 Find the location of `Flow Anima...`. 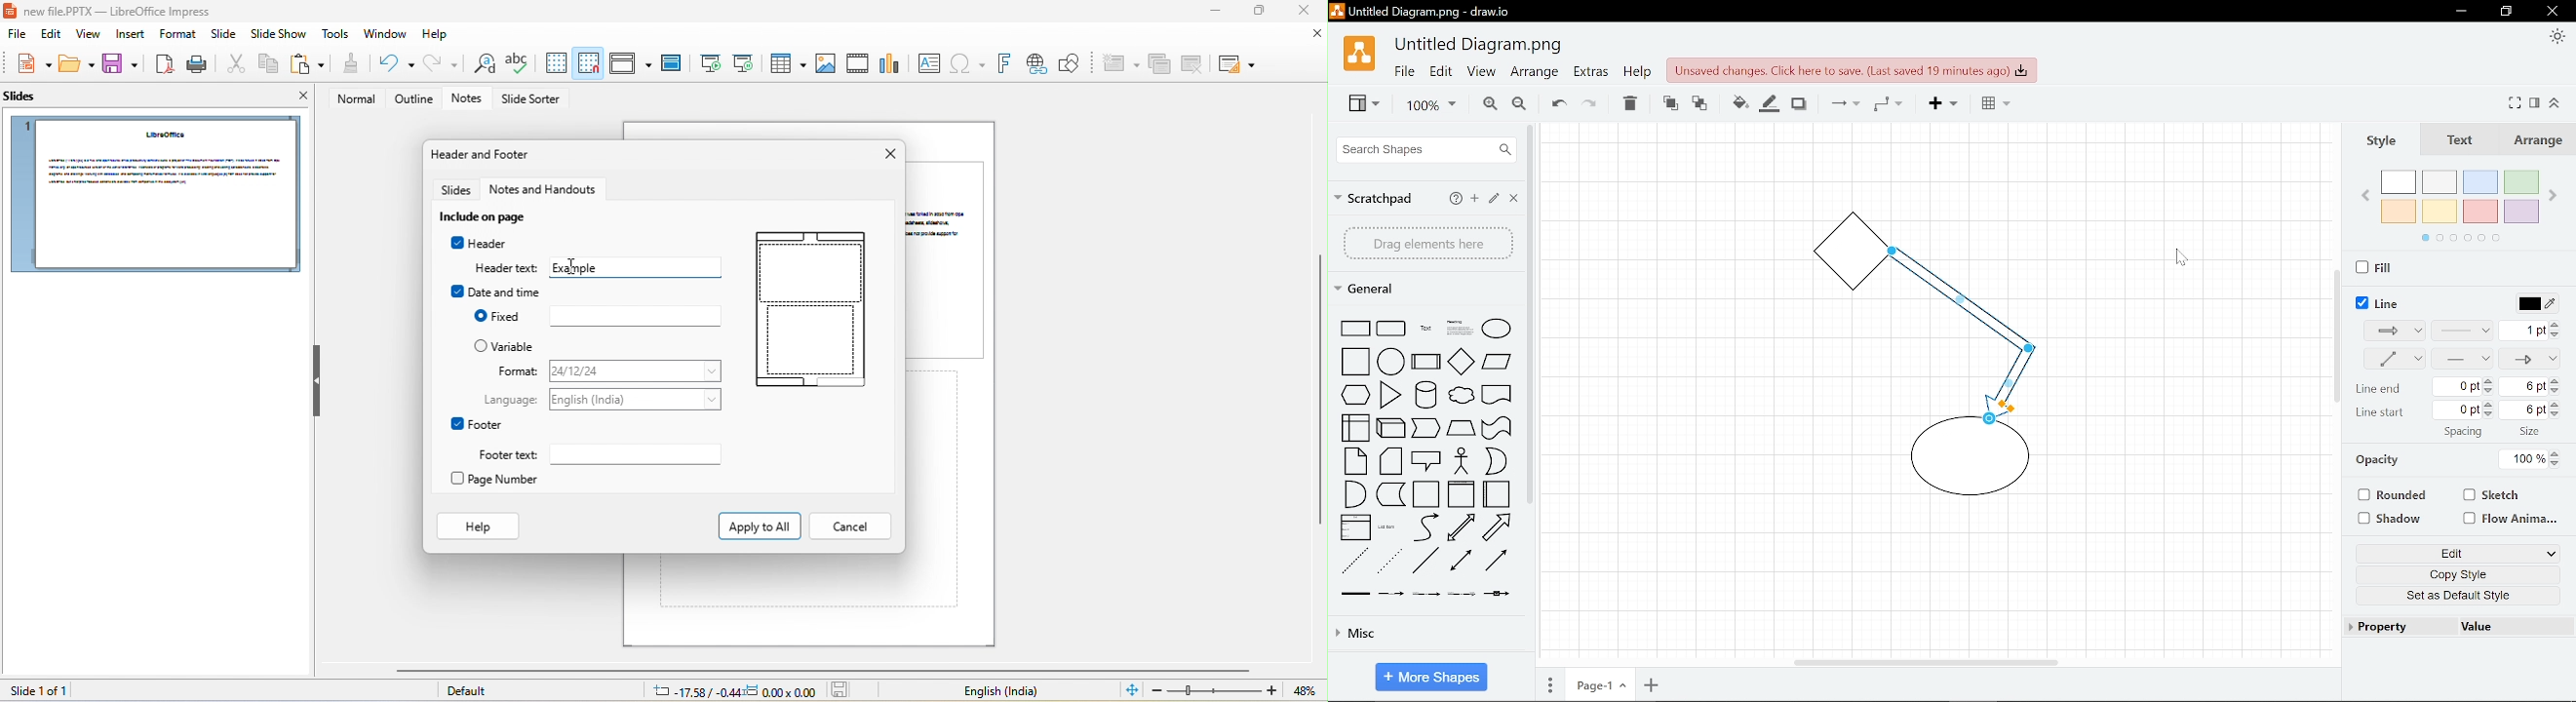

Flow Anima... is located at coordinates (2513, 518).